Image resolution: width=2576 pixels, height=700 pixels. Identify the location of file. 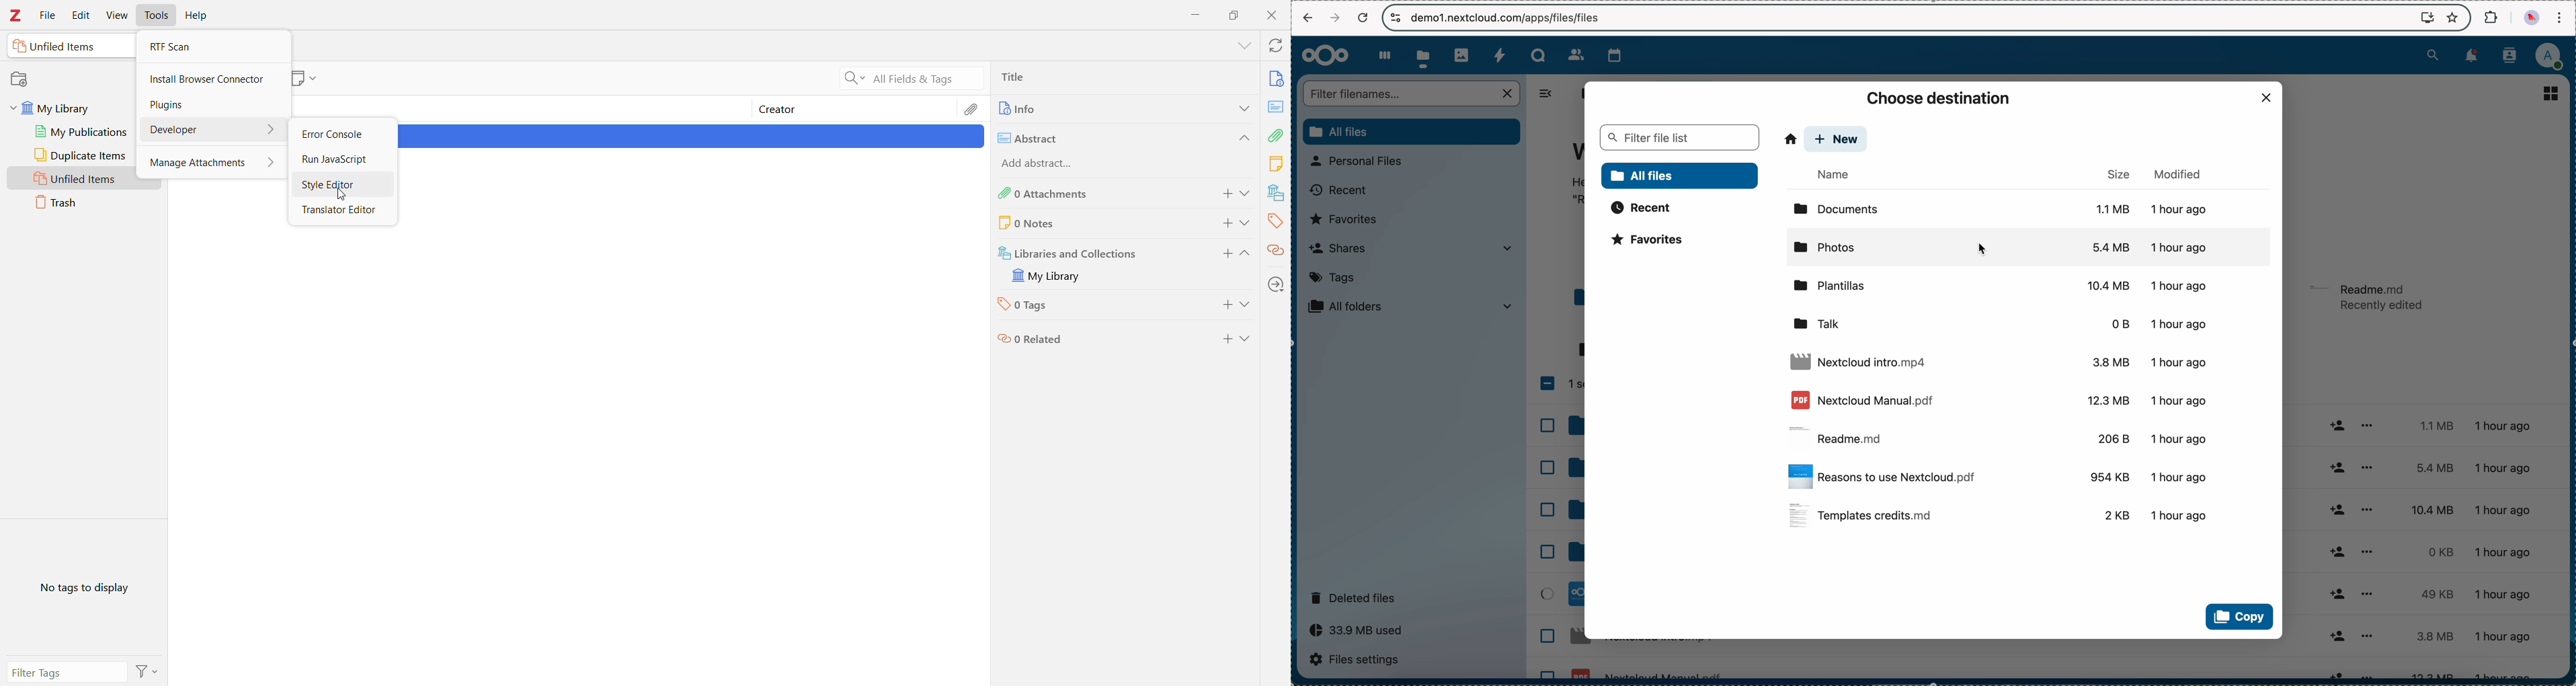
(2002, 514).